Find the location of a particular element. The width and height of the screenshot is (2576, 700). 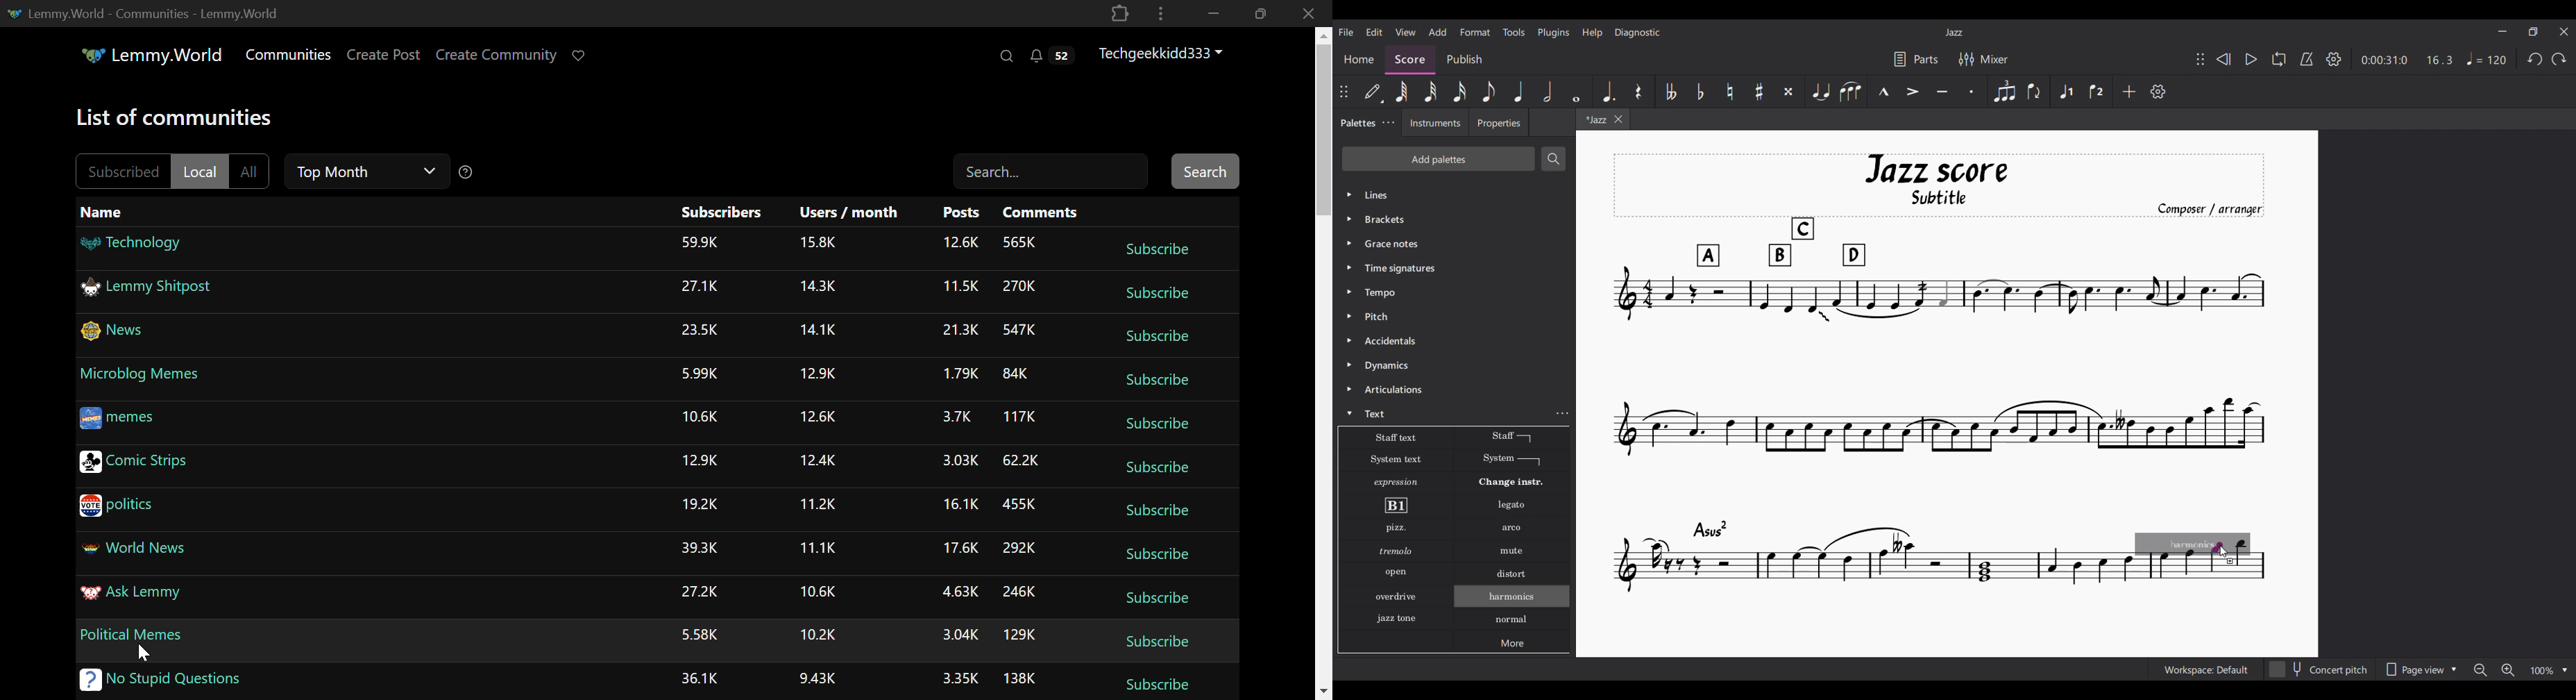

Extensions is located at coordinates (1121, 12).